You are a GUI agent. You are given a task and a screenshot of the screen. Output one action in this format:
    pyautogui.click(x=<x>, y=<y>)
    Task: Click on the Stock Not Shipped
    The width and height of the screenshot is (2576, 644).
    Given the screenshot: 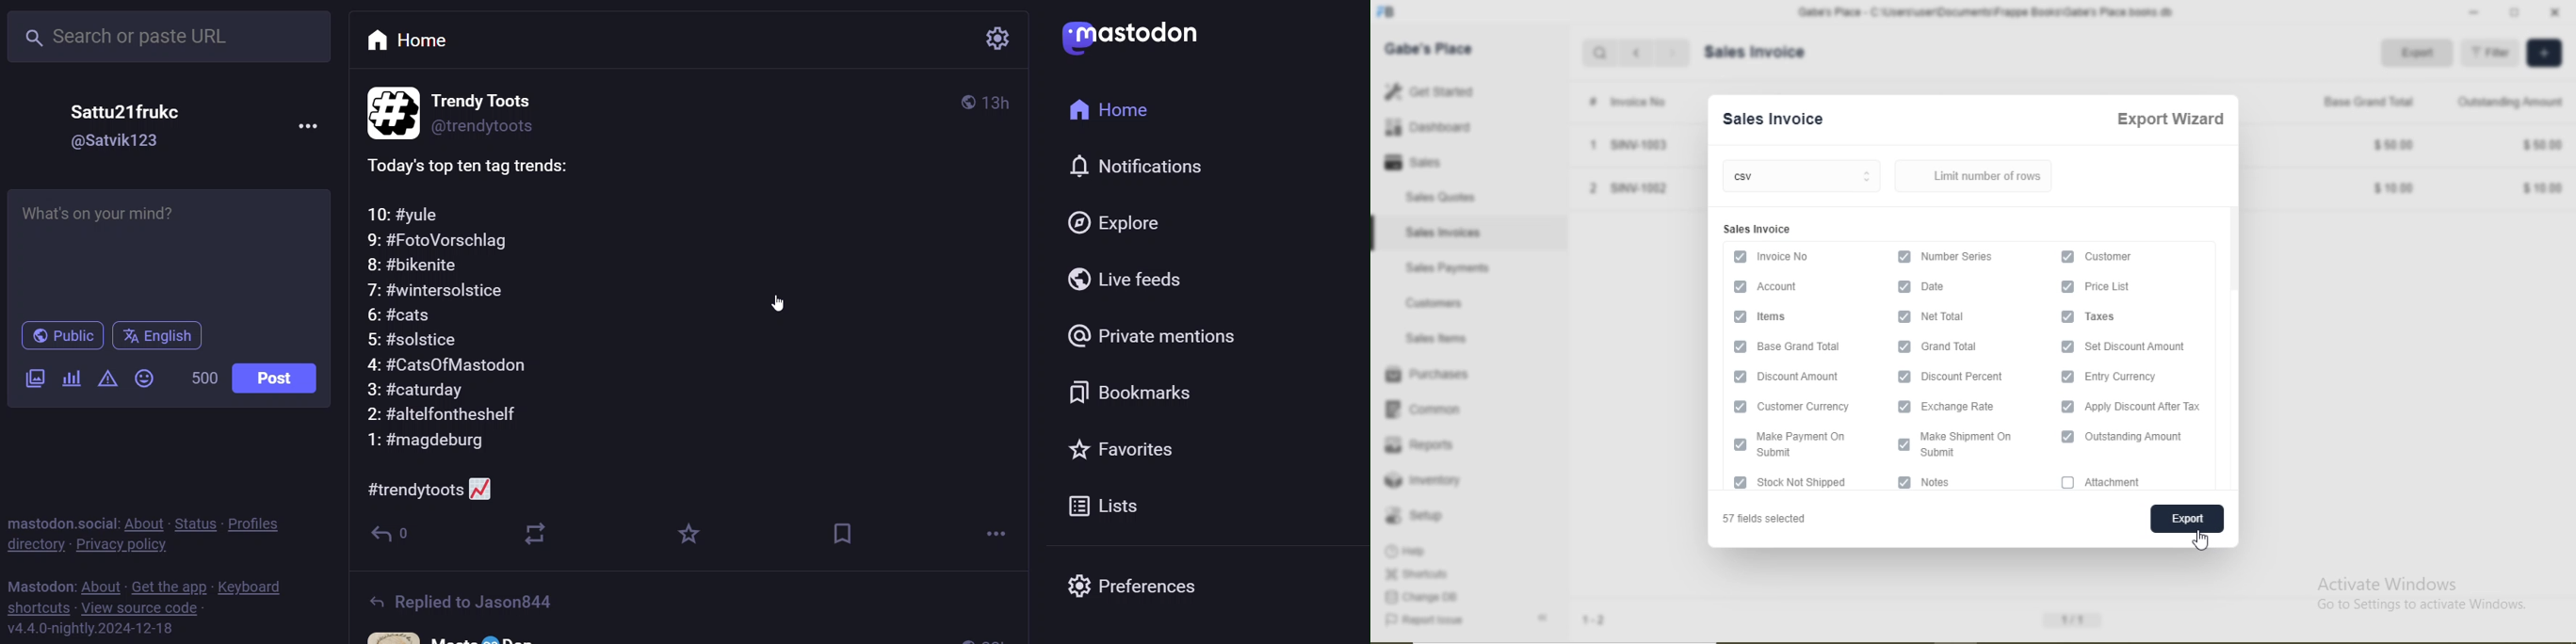 What is the action you would take?
    pyautogui.click(x=1818, y=483)
    